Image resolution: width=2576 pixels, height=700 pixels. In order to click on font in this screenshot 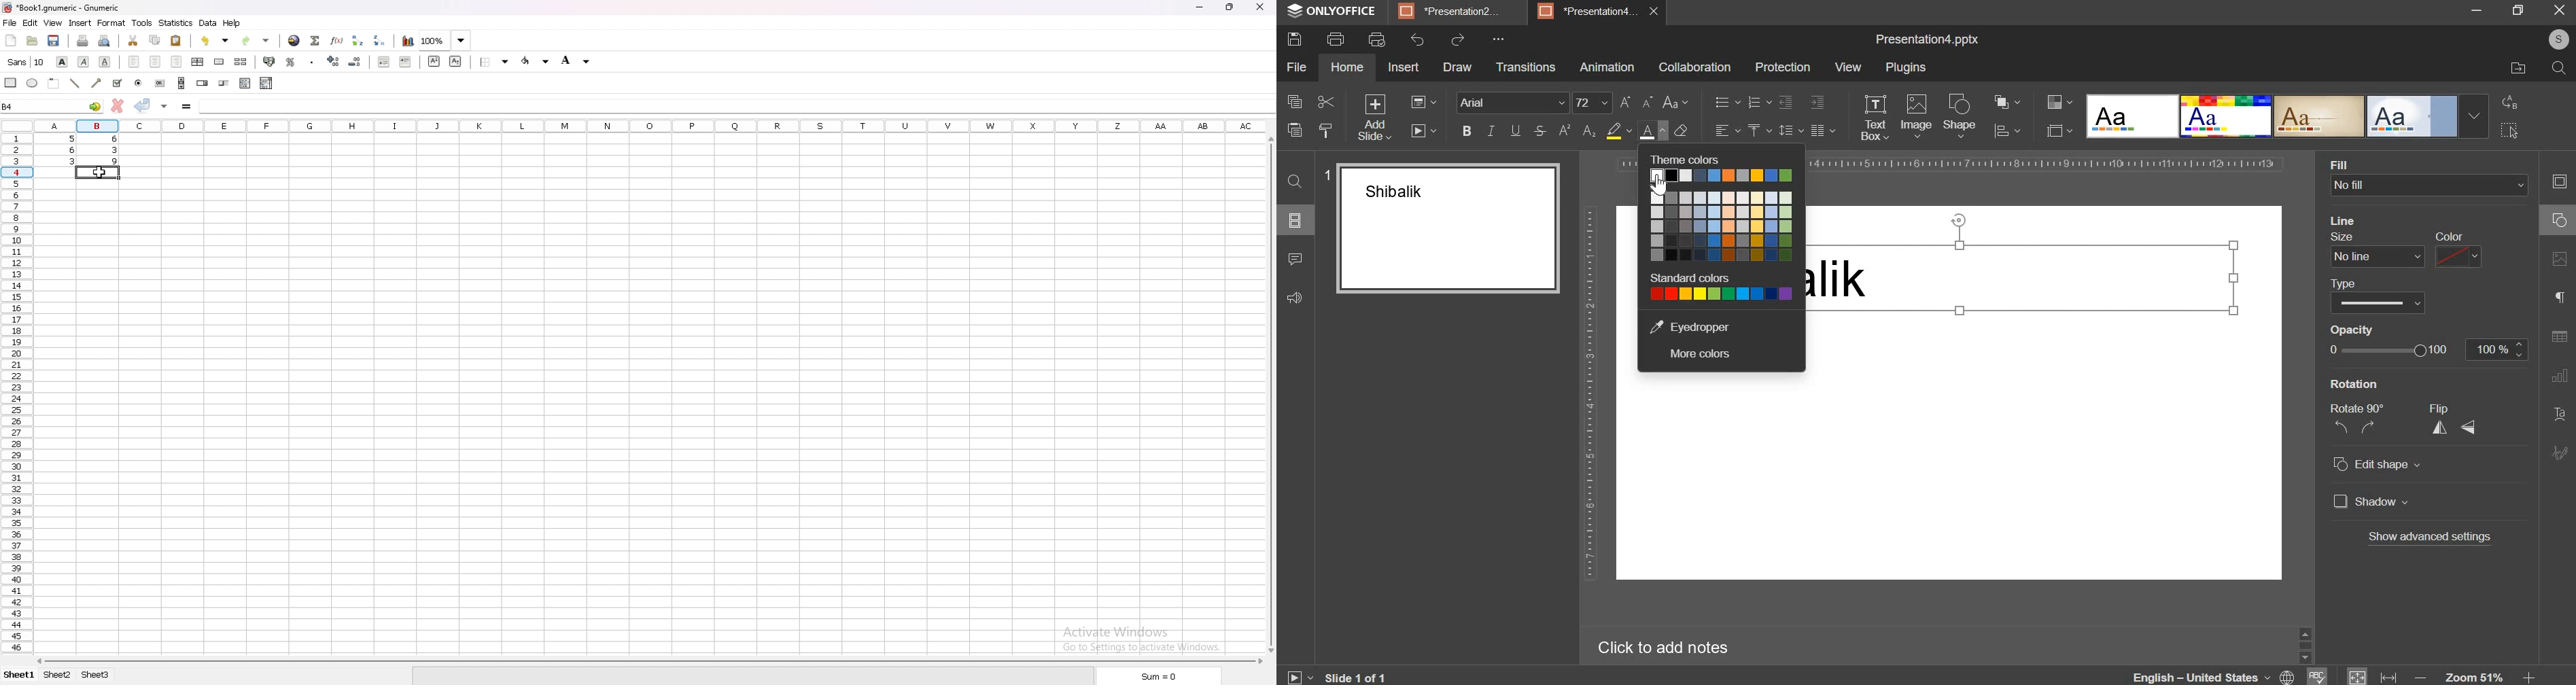, I will do `click(26, 62)`.